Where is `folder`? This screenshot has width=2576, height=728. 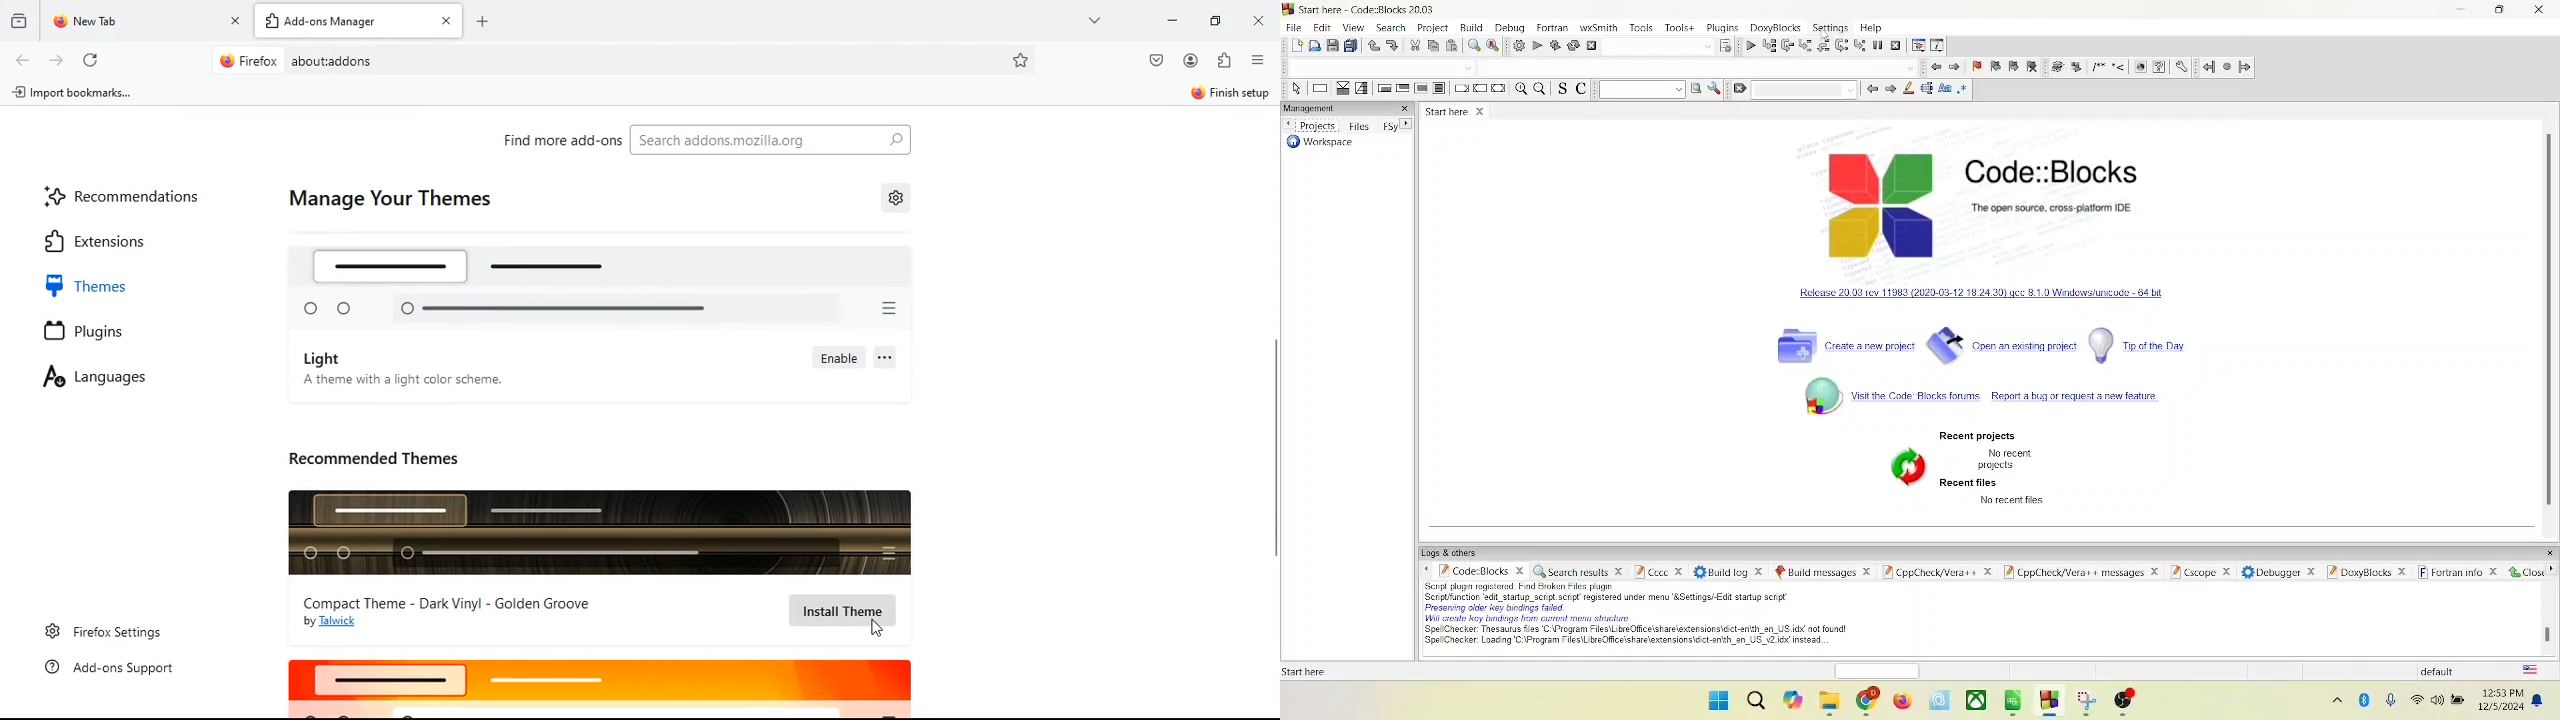
folder is located at coordinates (1827, 704).